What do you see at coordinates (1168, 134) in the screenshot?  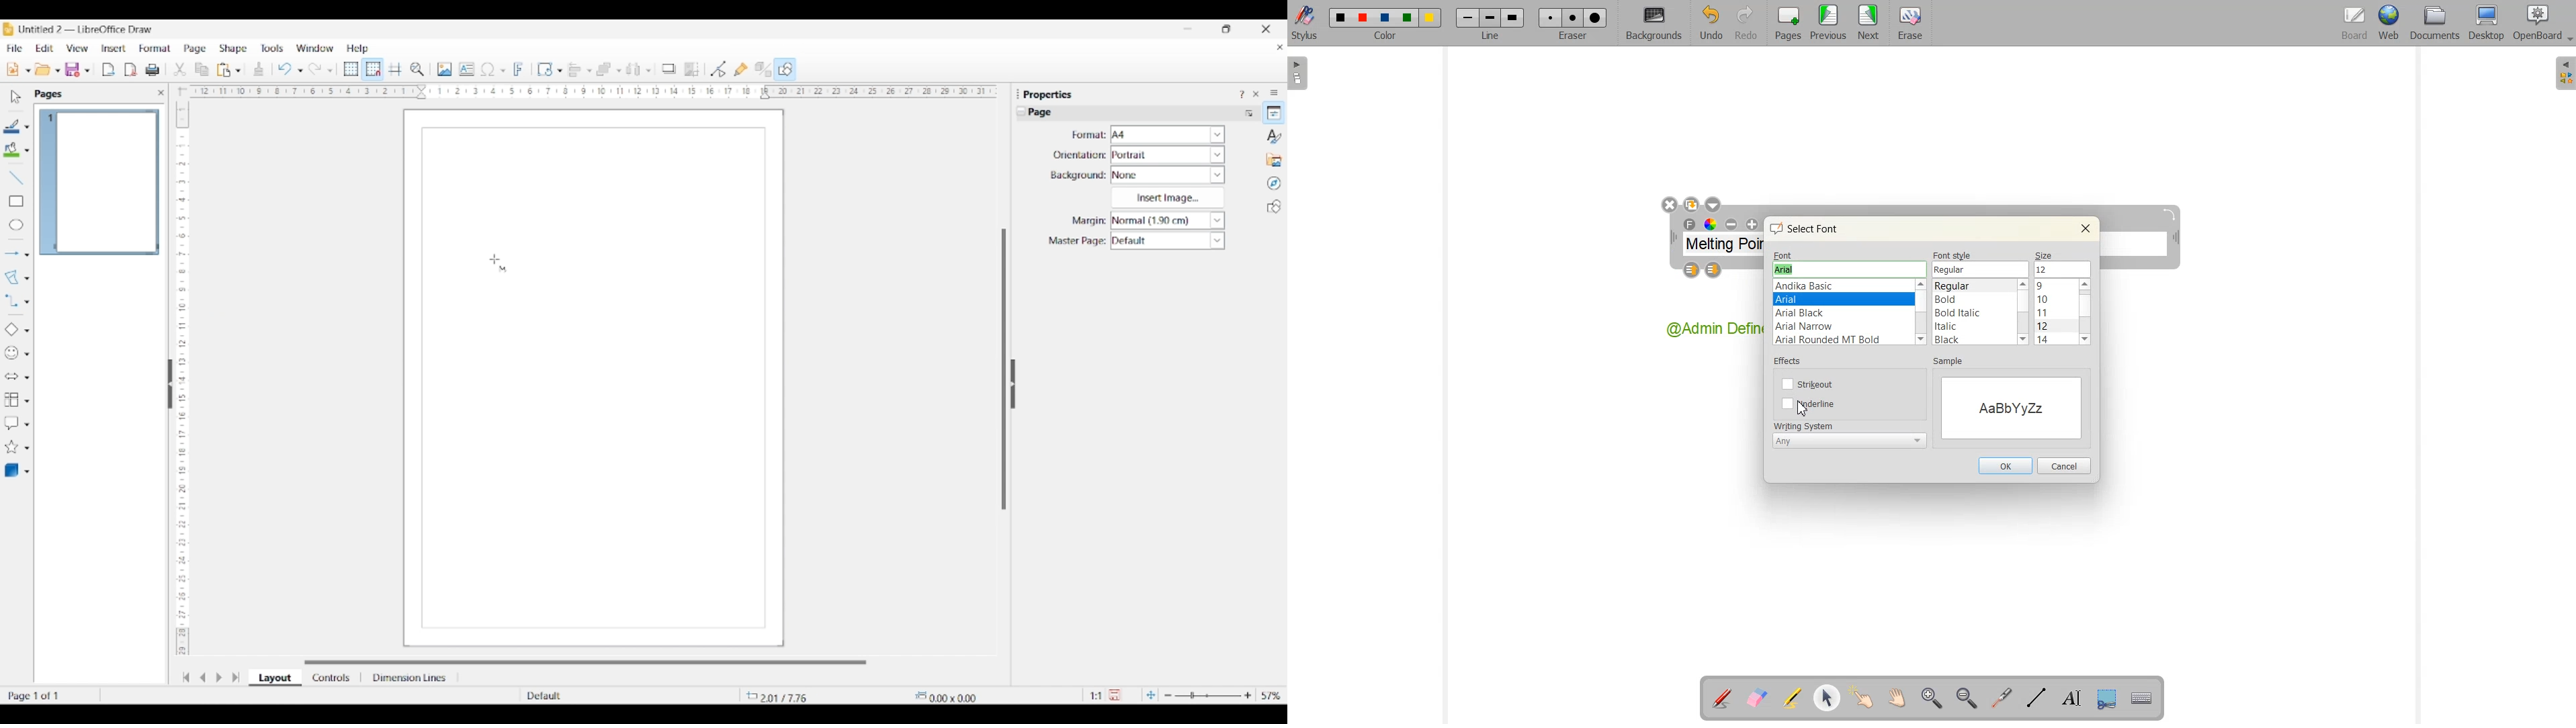 I see `Format options` at bounding box center [1168, 134].